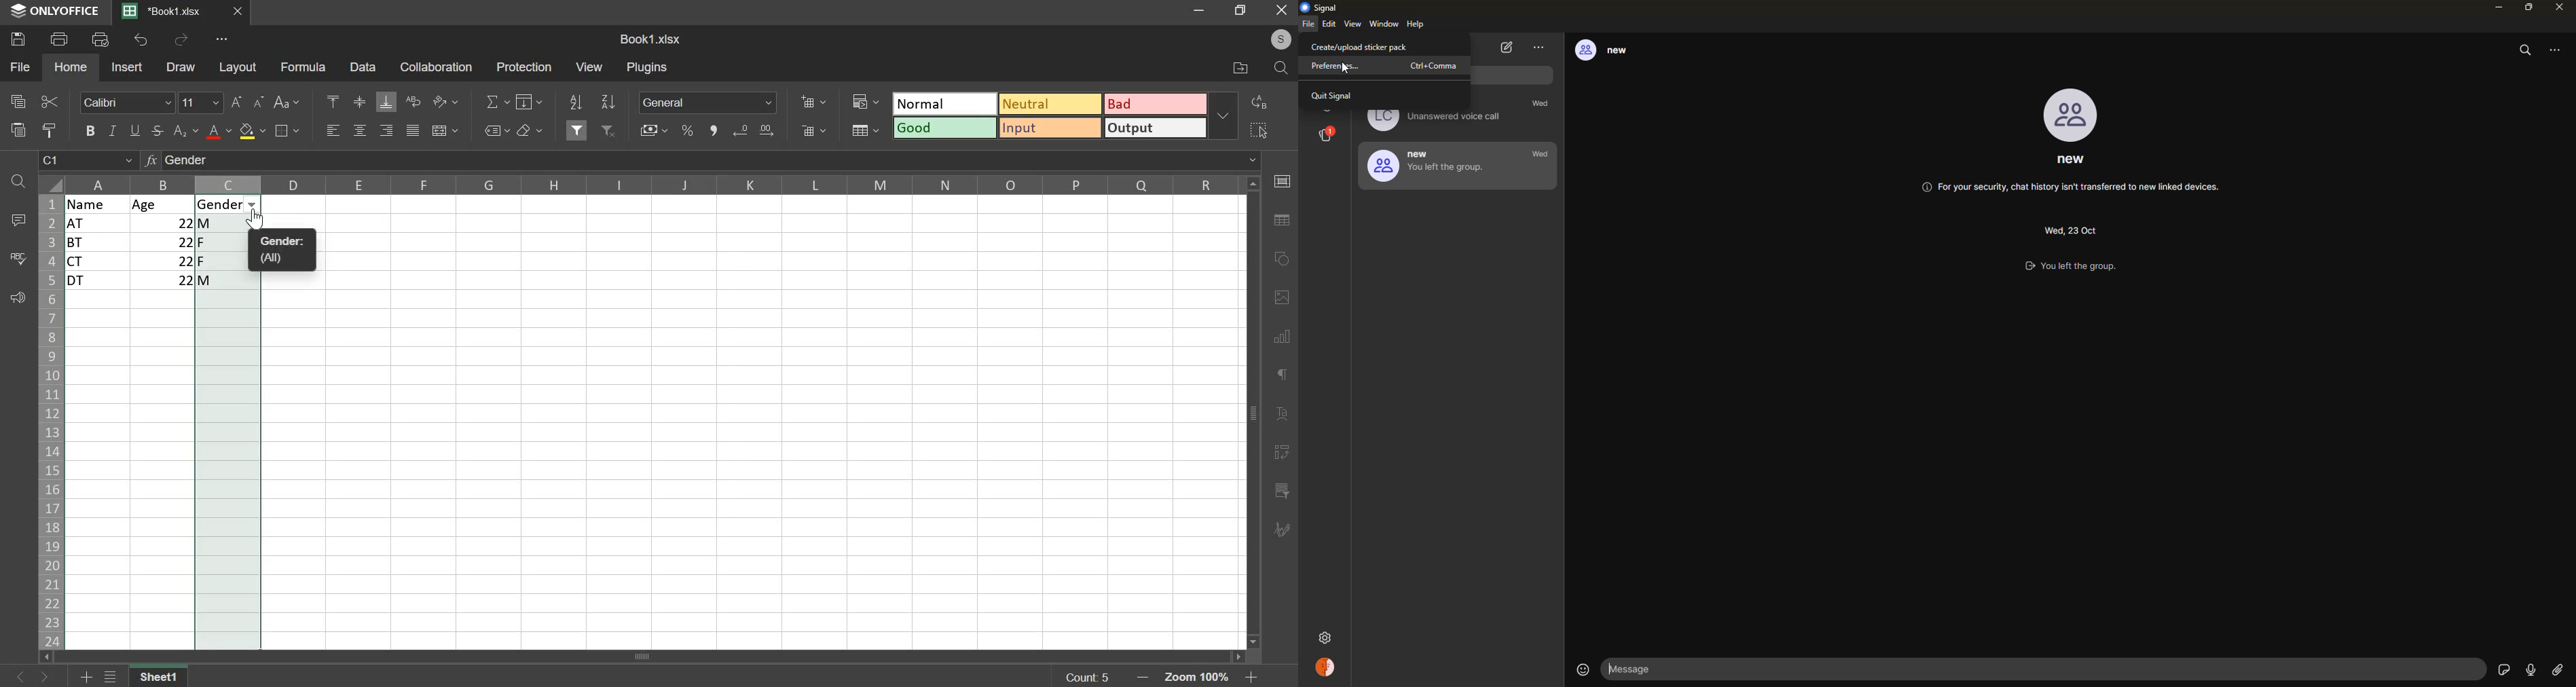  What do you see at coordinates (20, 675) in the screenshot?
I see `next` at bounding box center [20, 675].